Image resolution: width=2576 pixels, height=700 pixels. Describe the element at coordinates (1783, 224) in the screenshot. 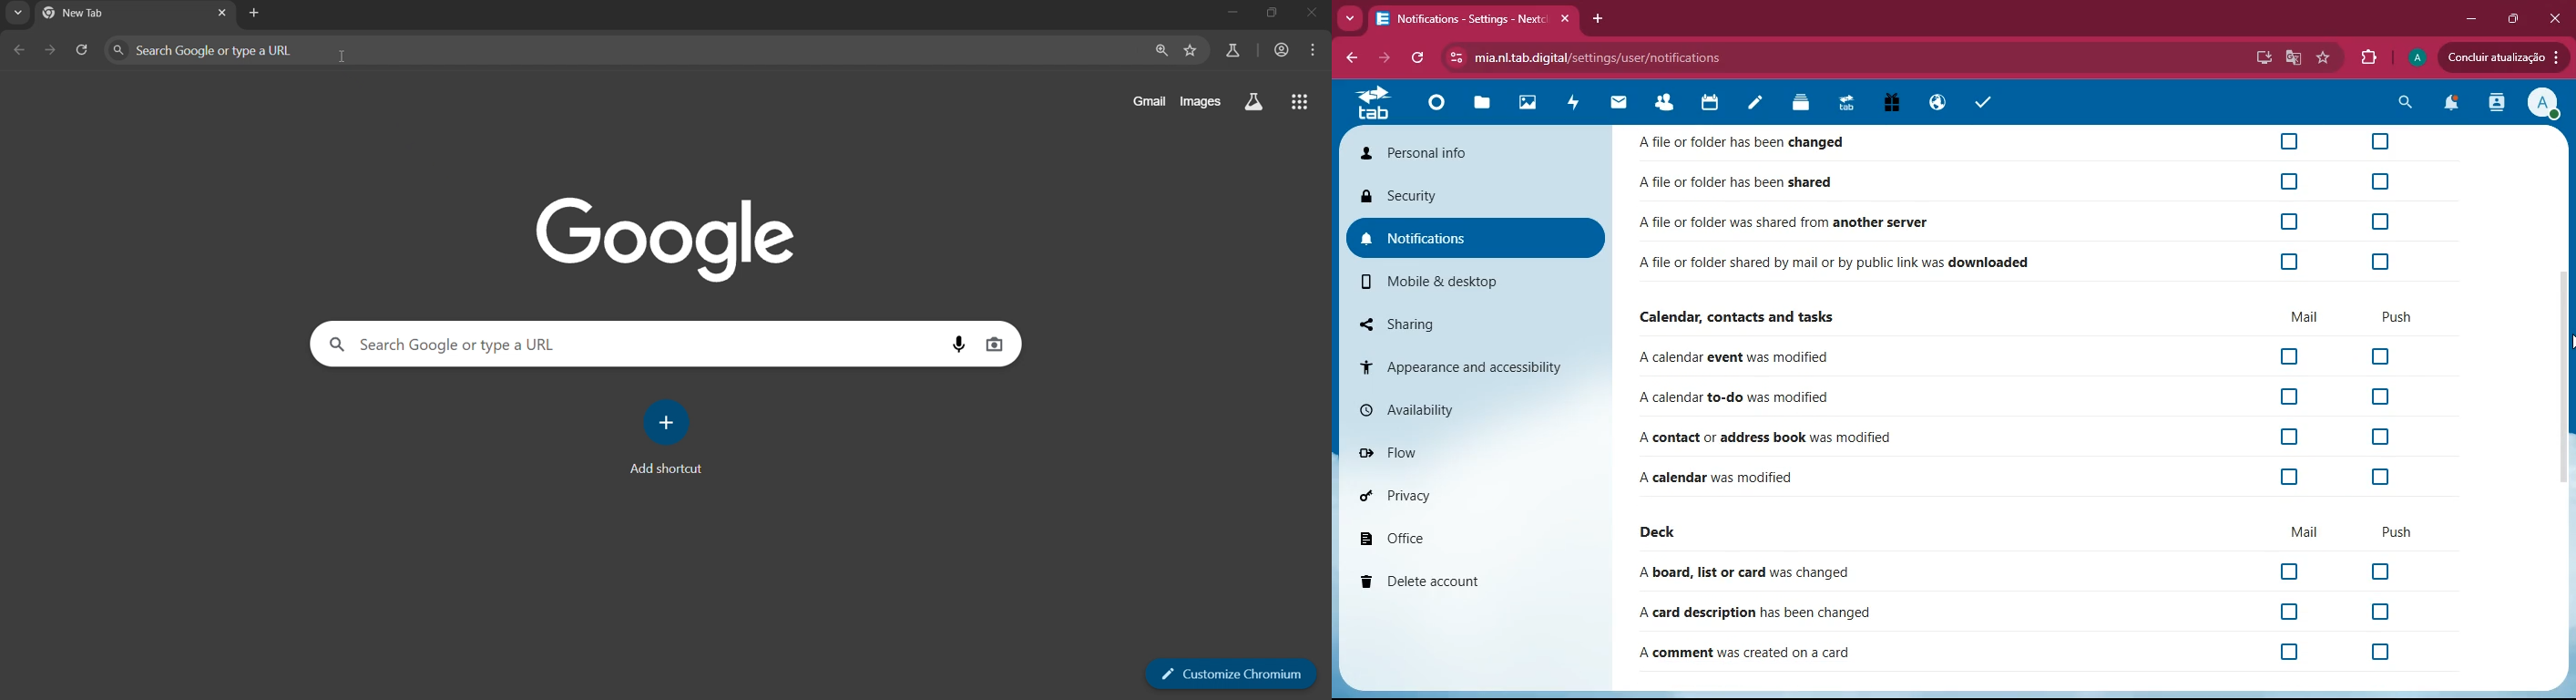

I see `Afile or folder was shared from another server` at that location.